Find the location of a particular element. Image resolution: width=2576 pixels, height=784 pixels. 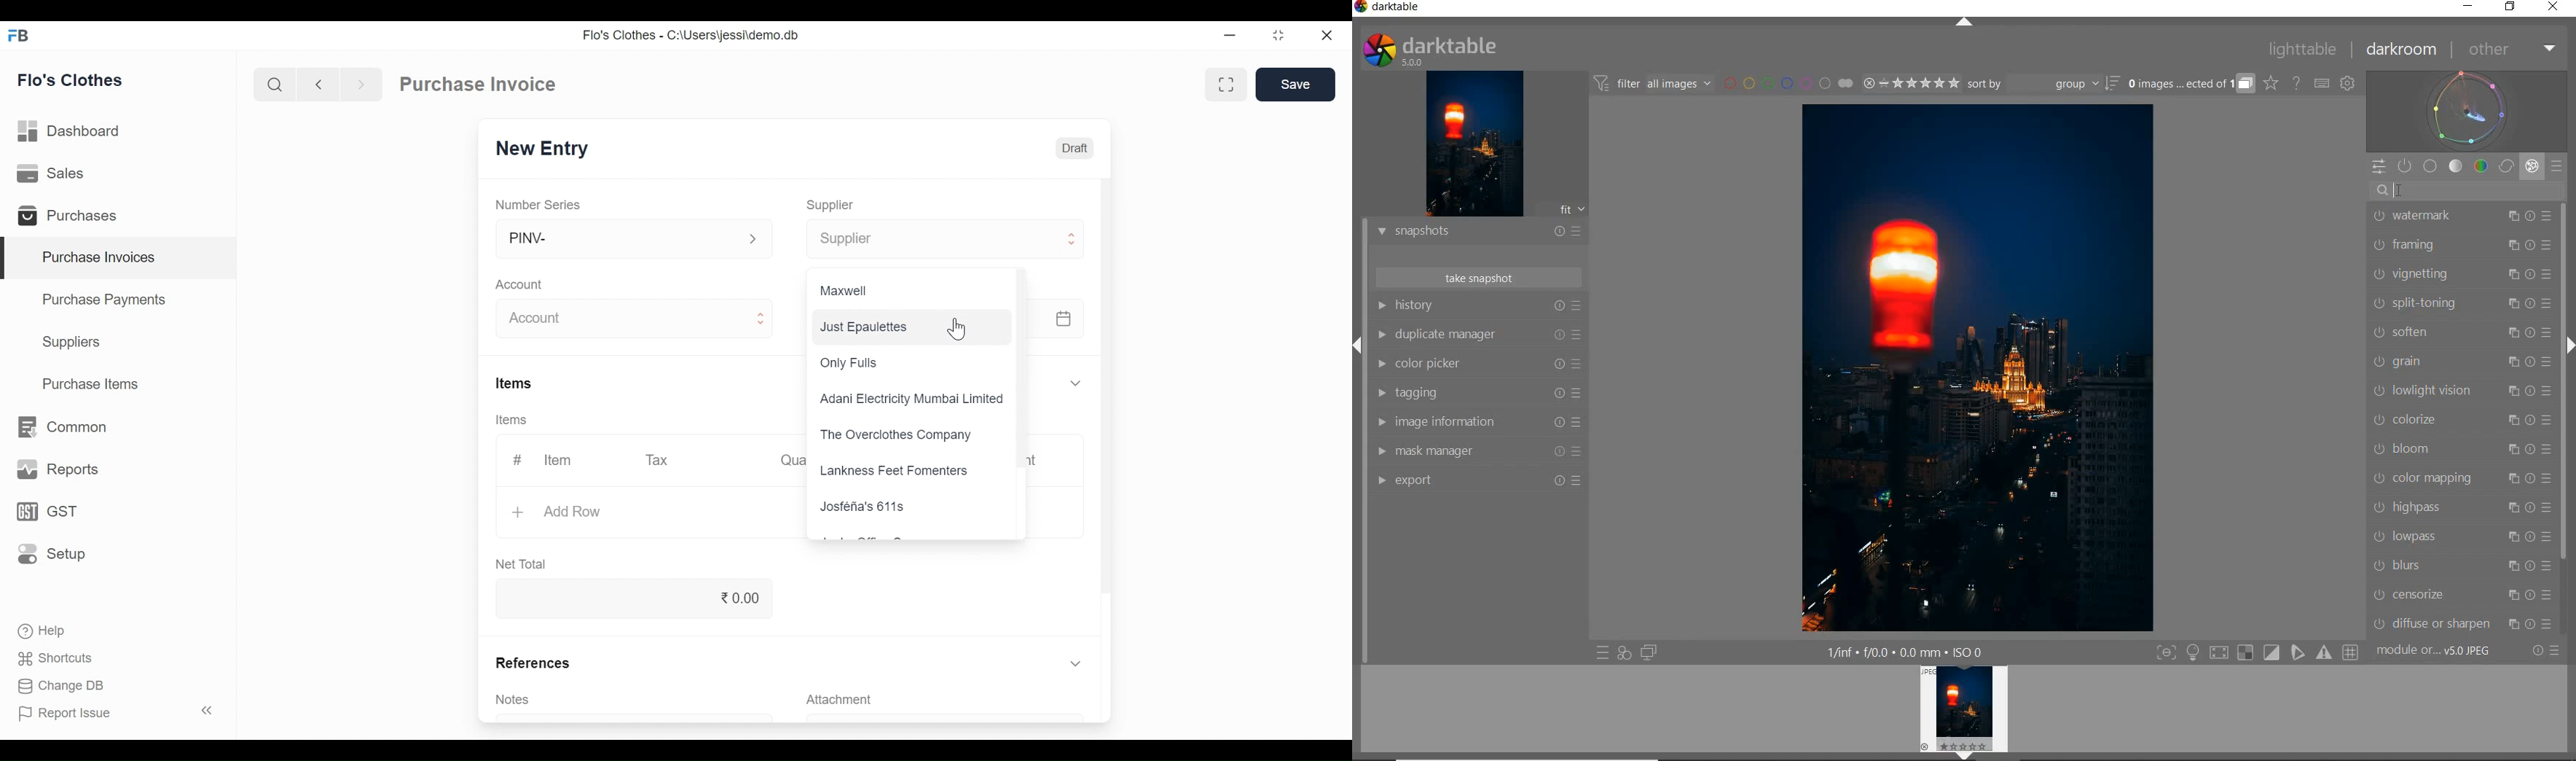

Maxwell is located at coordinates (847, 292).